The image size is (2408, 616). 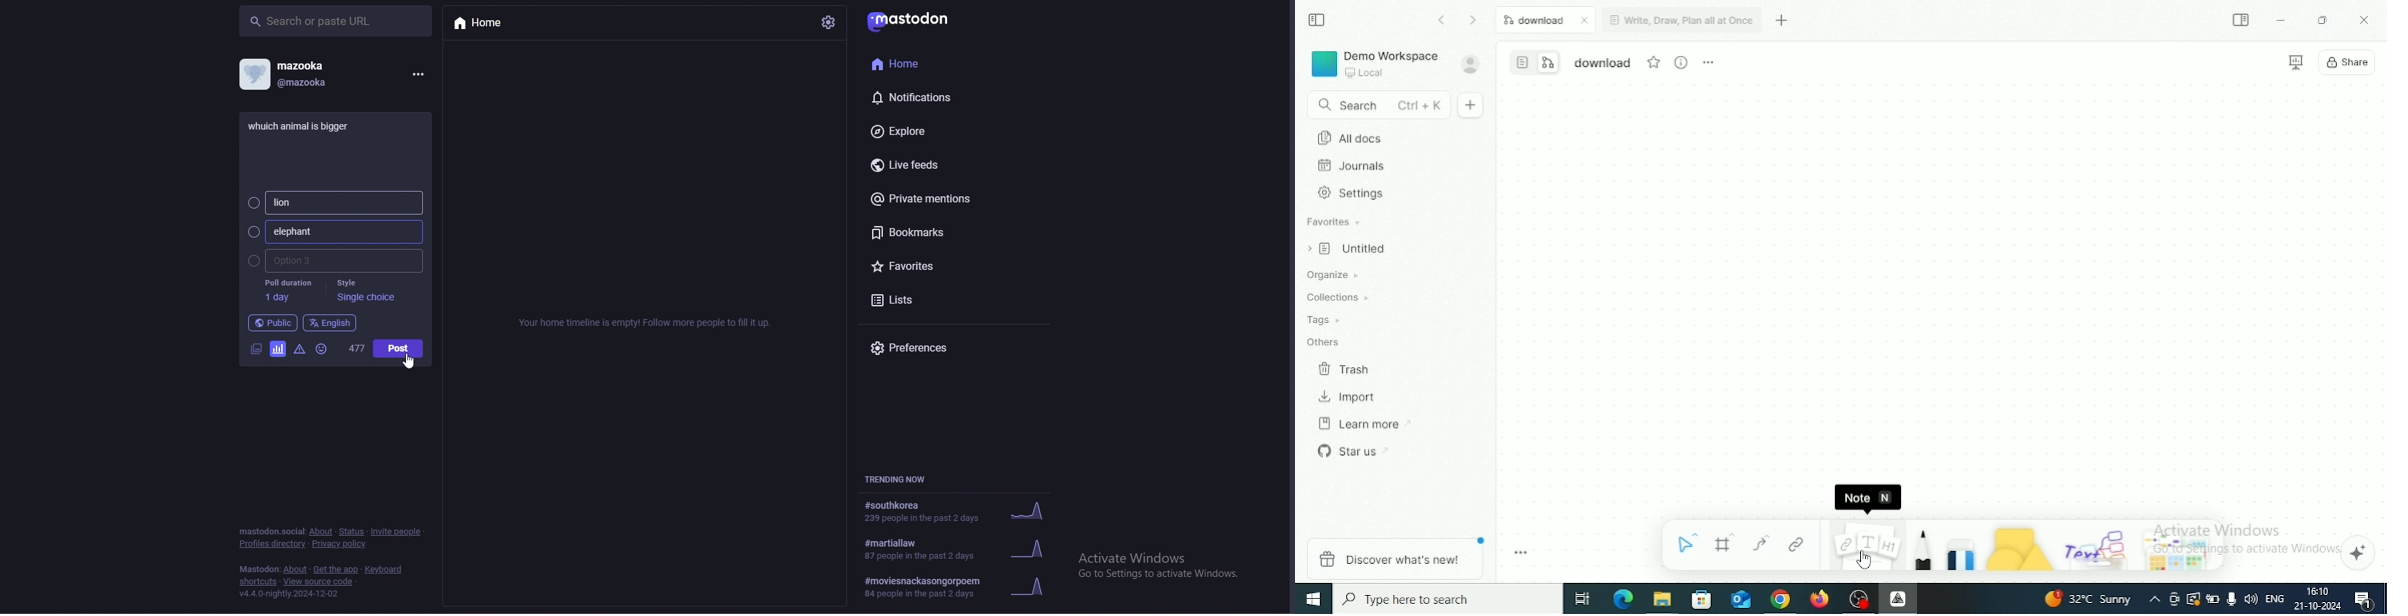 I want to click on notifications, so click(x=918, y=97).